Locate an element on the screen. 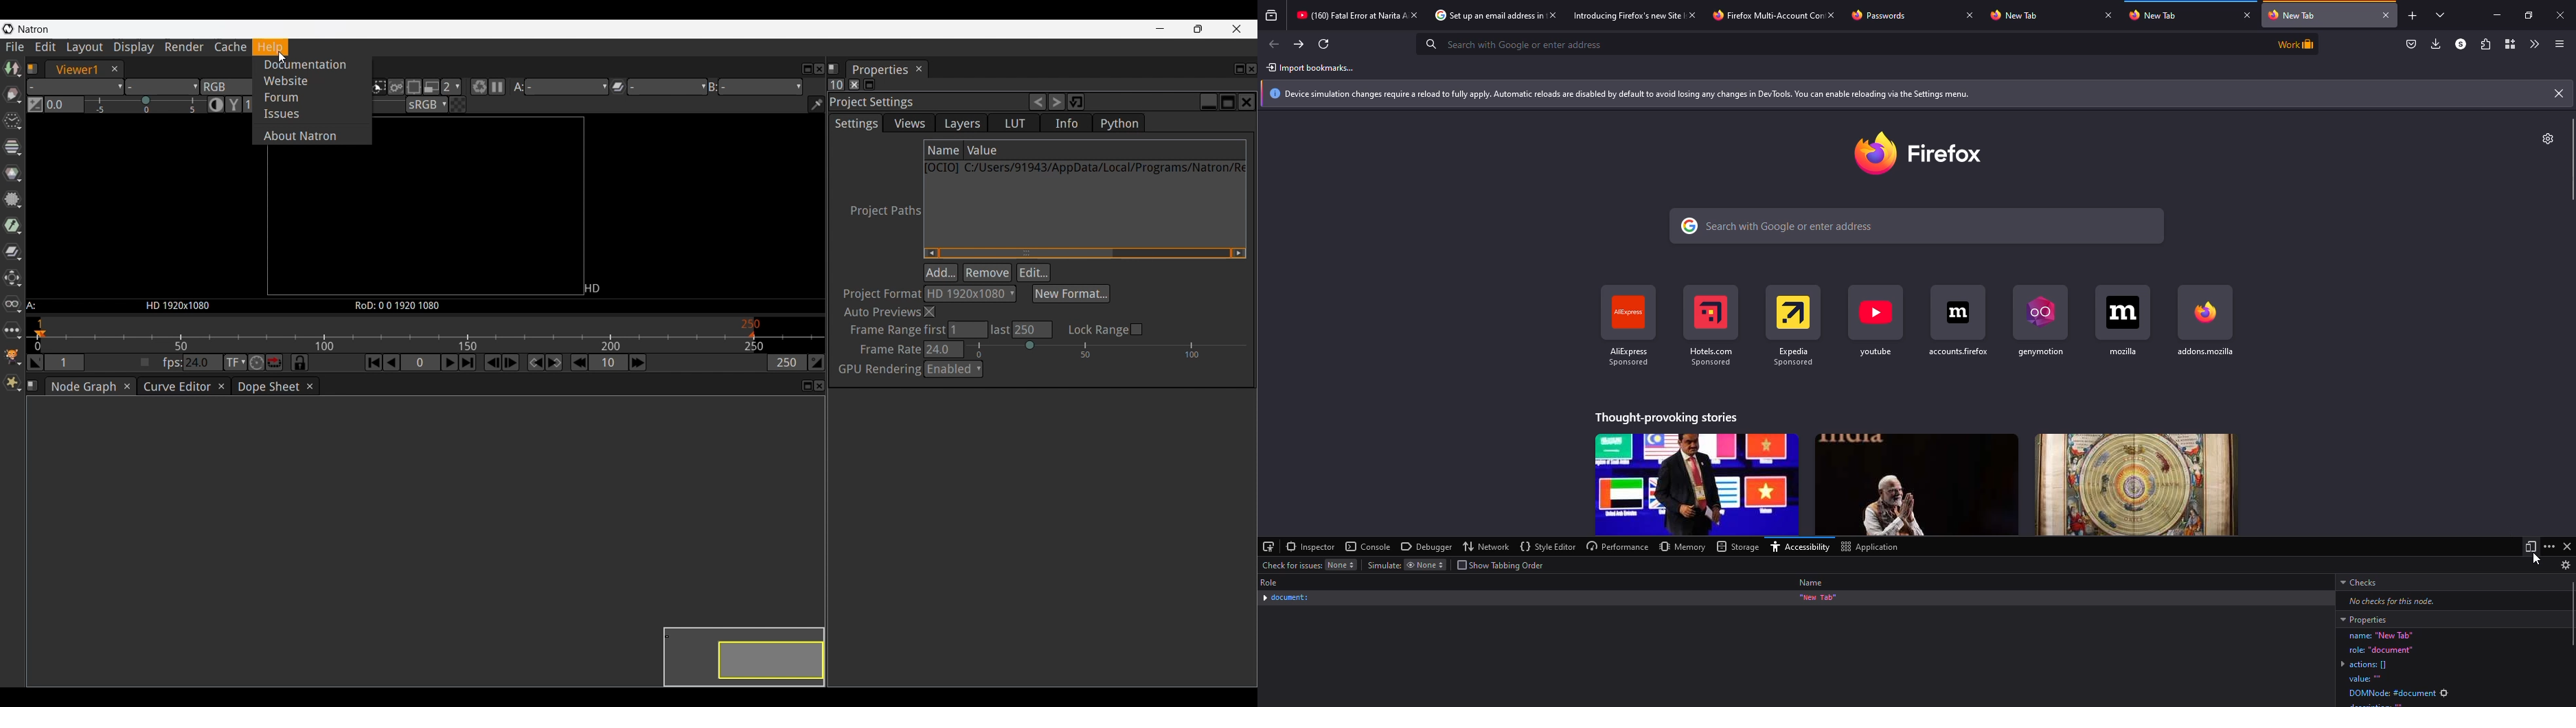 This screenshot has width=2576, height=728. application is located at coordinates (1869, 548).